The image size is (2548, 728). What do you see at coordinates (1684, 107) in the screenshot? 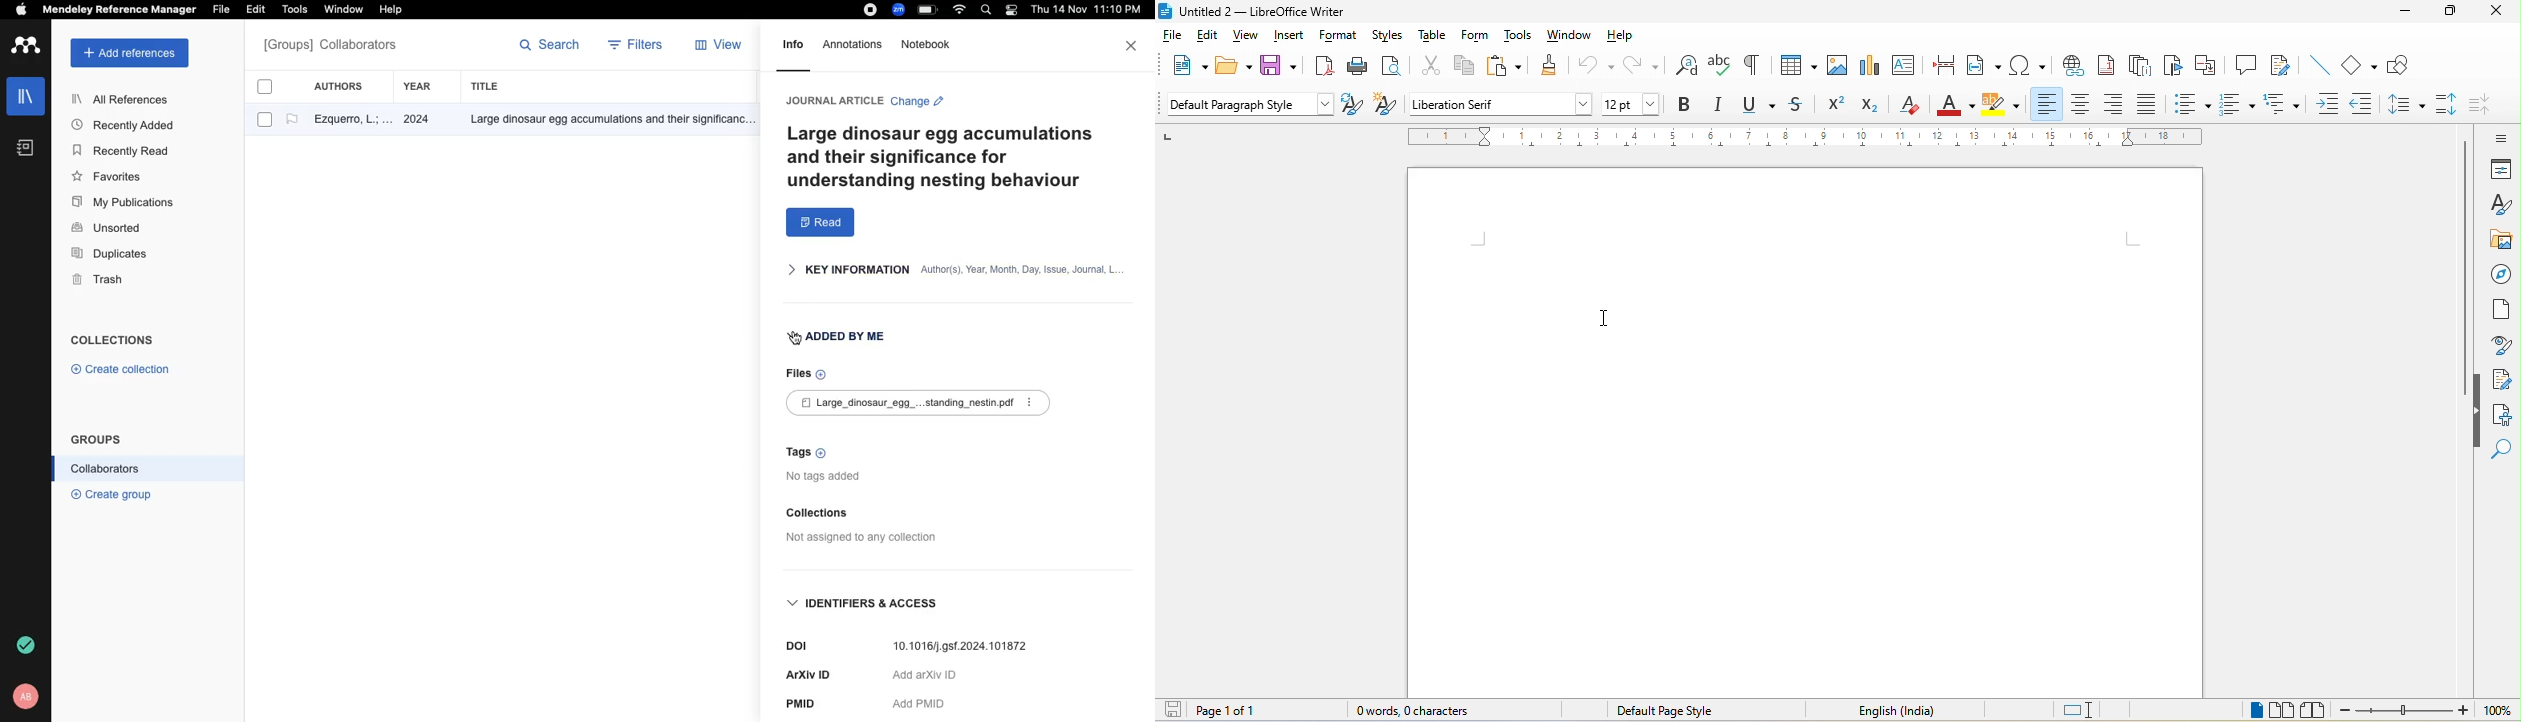
I see `bold` at bounding box center [1684, 107].